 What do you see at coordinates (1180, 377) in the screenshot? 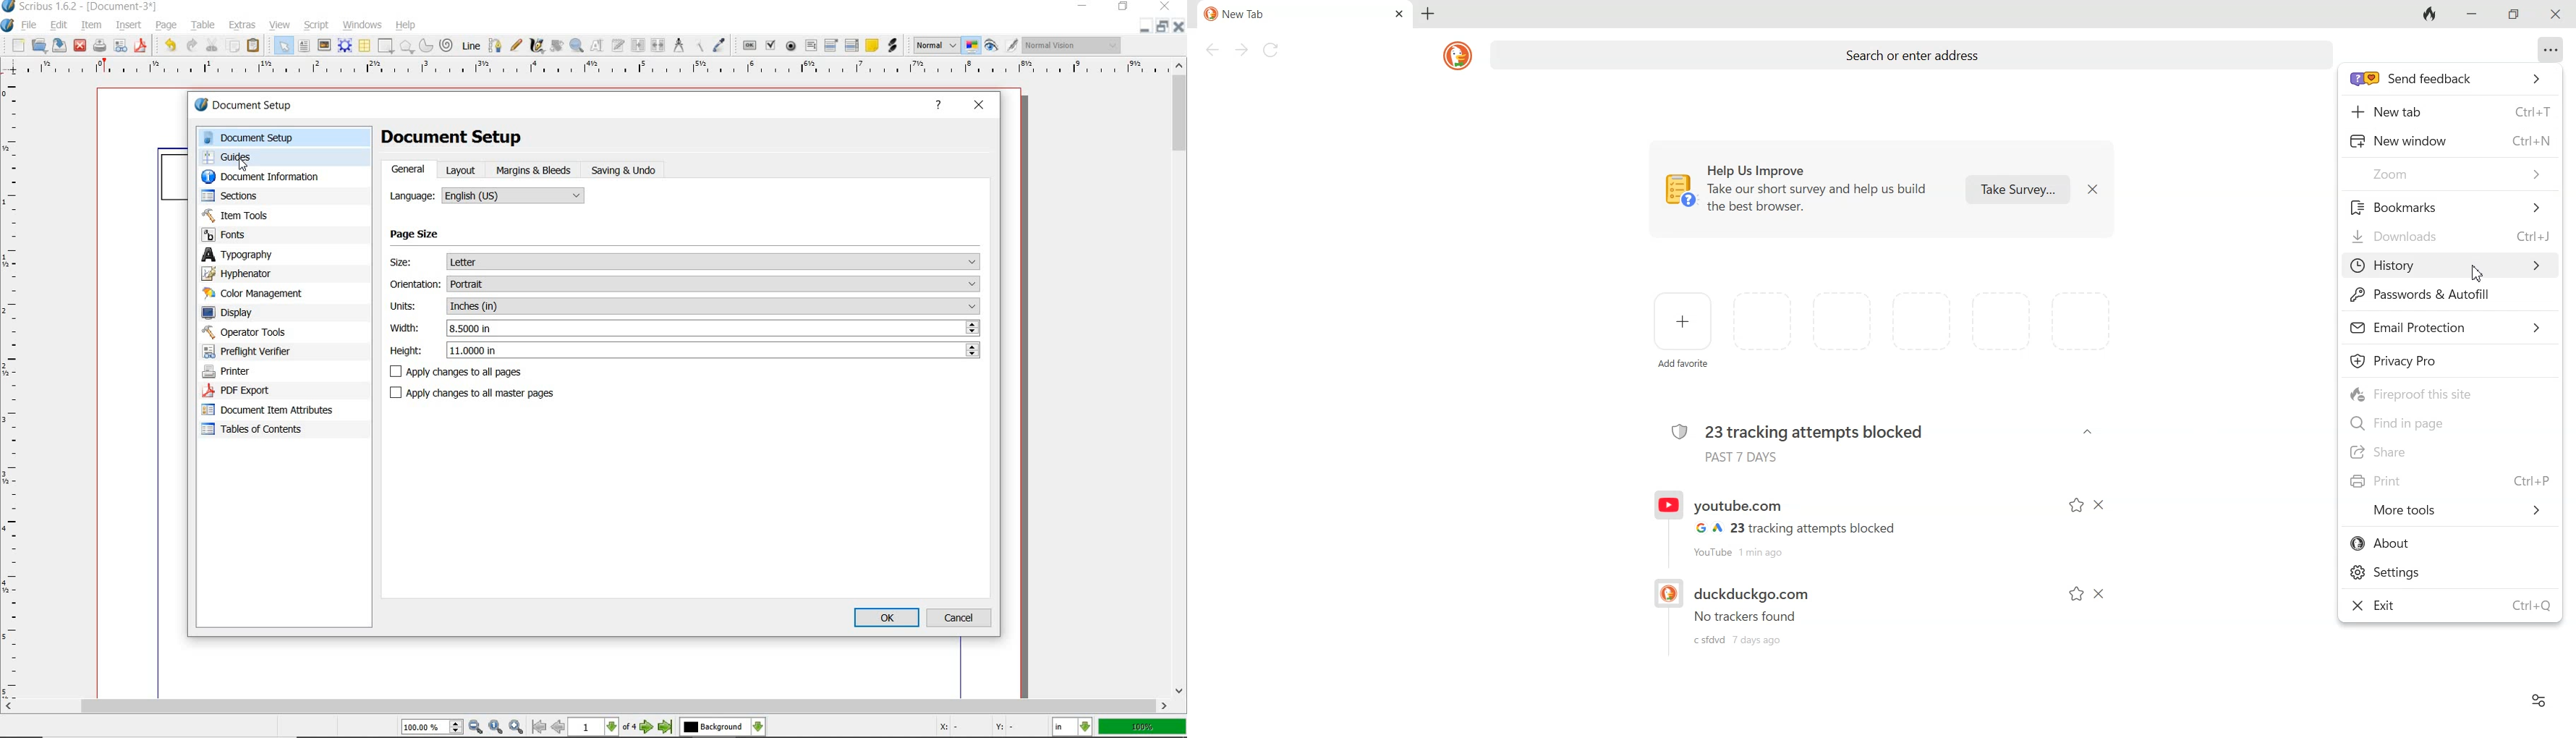
I see `scrollbar` at bounding box center [1180, 377].